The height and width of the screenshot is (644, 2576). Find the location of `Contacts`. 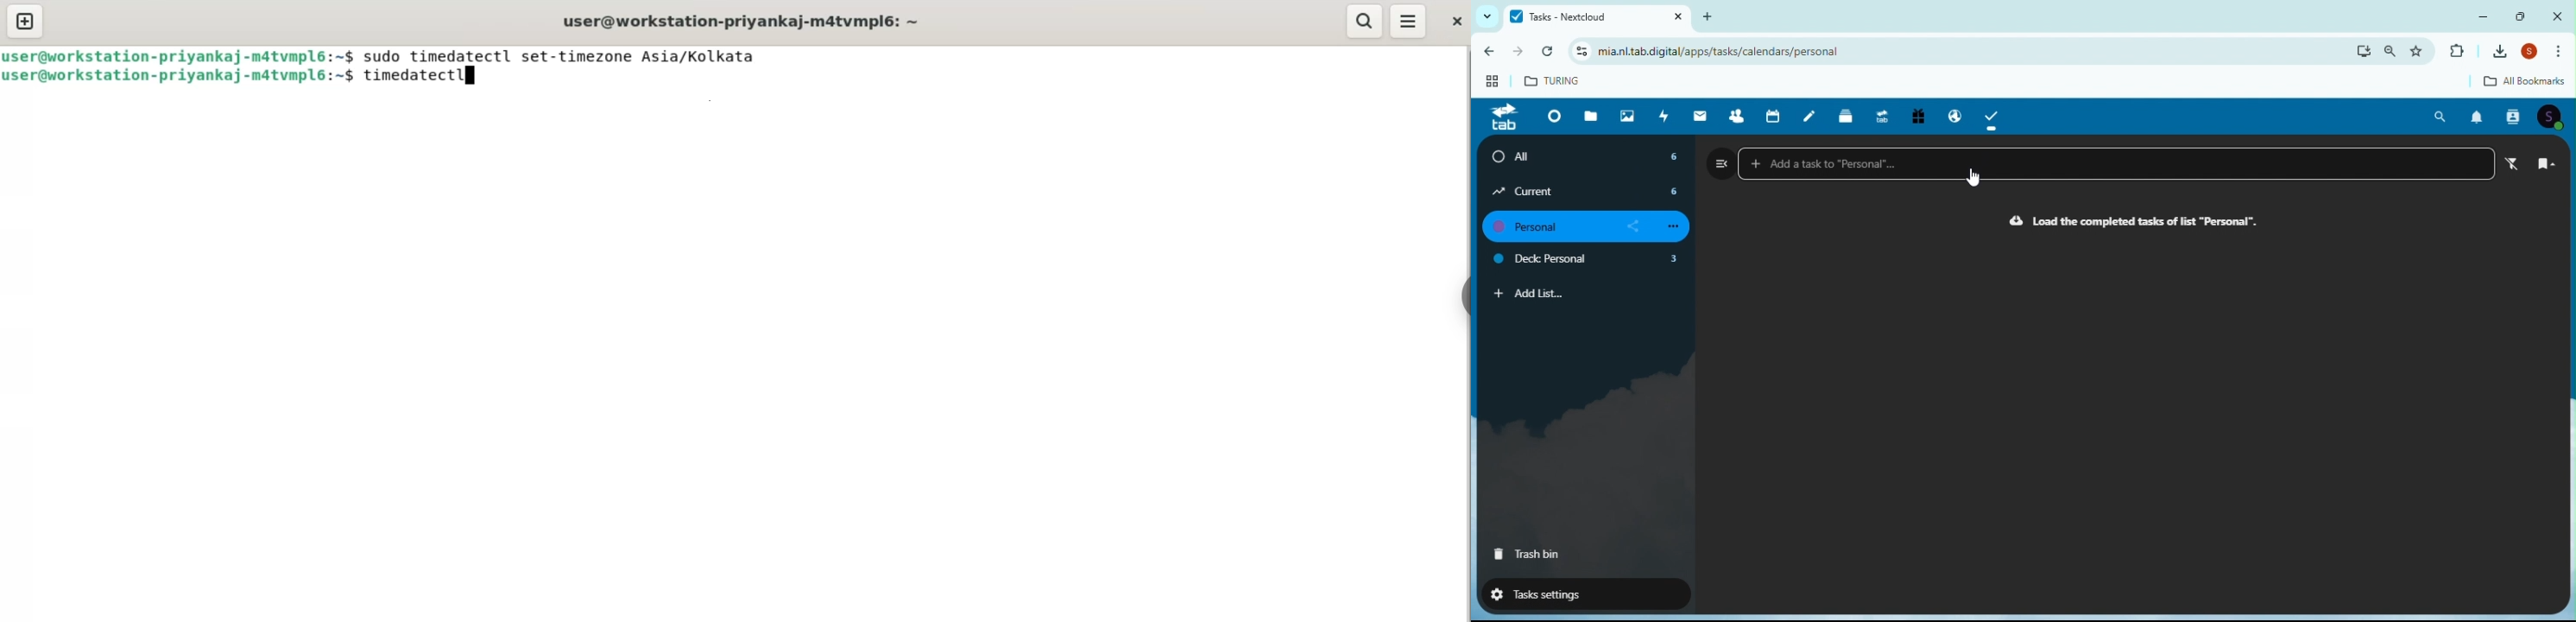

Contacts is located at coordinates (2515, 117).